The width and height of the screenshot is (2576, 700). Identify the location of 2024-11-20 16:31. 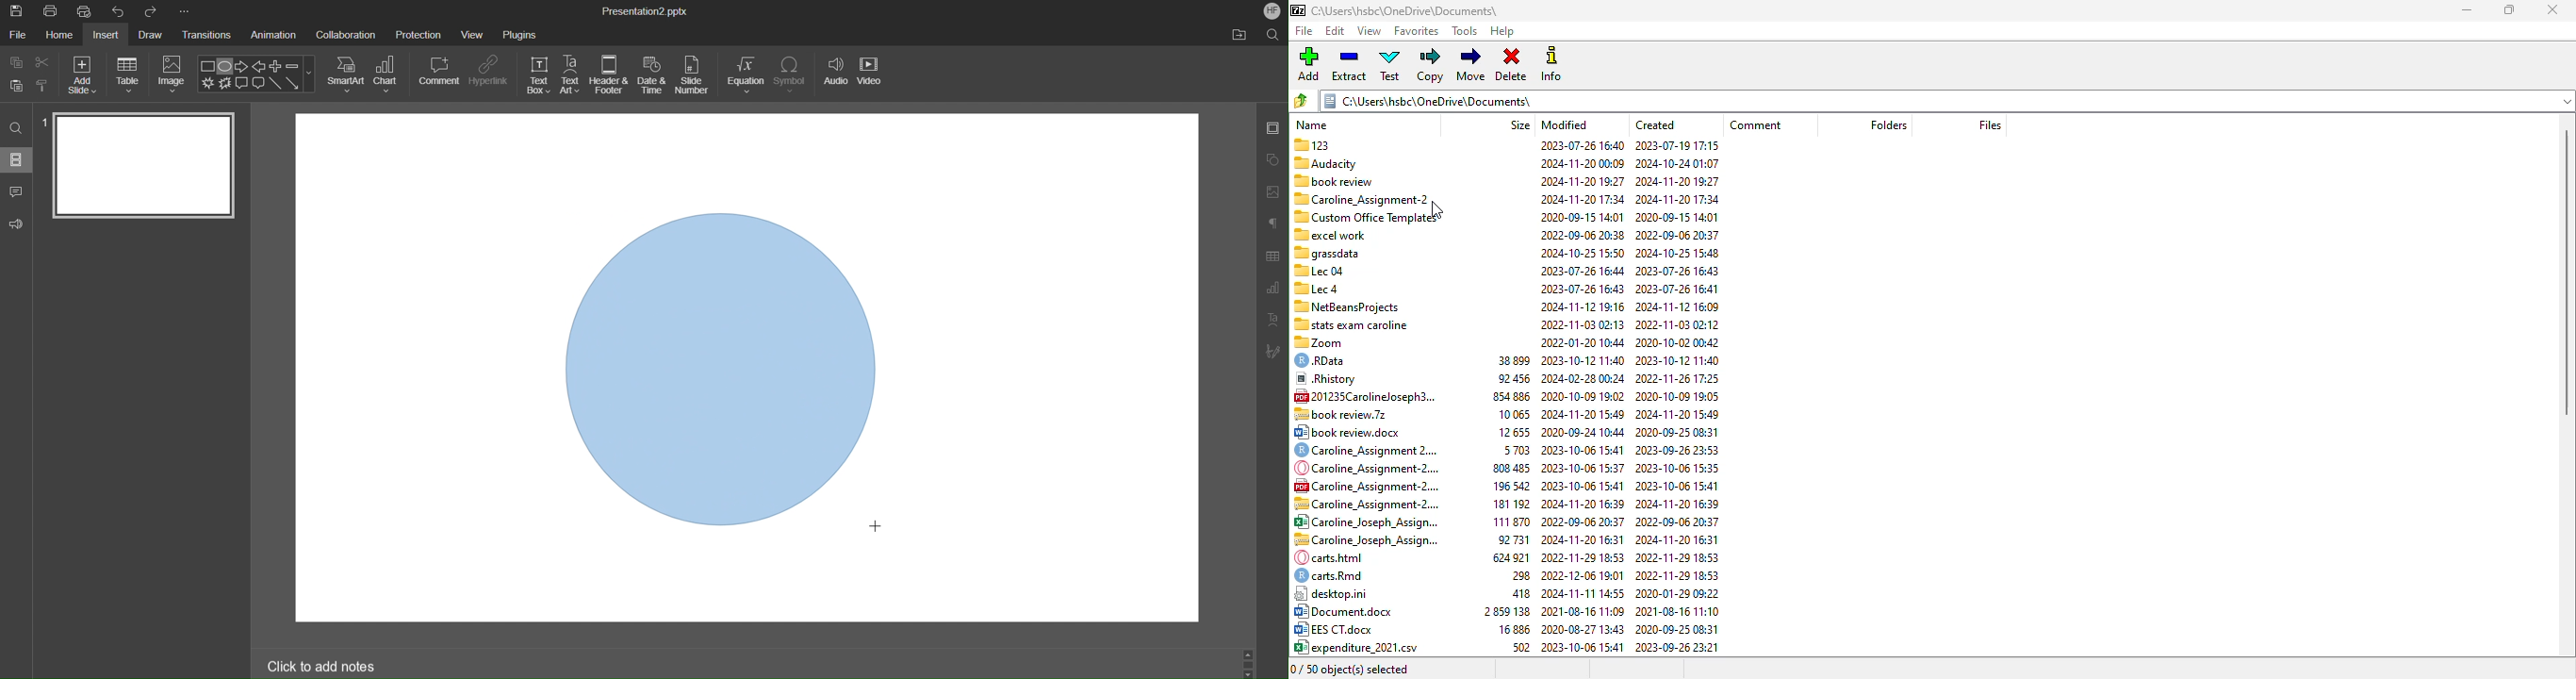
(1677, 540).